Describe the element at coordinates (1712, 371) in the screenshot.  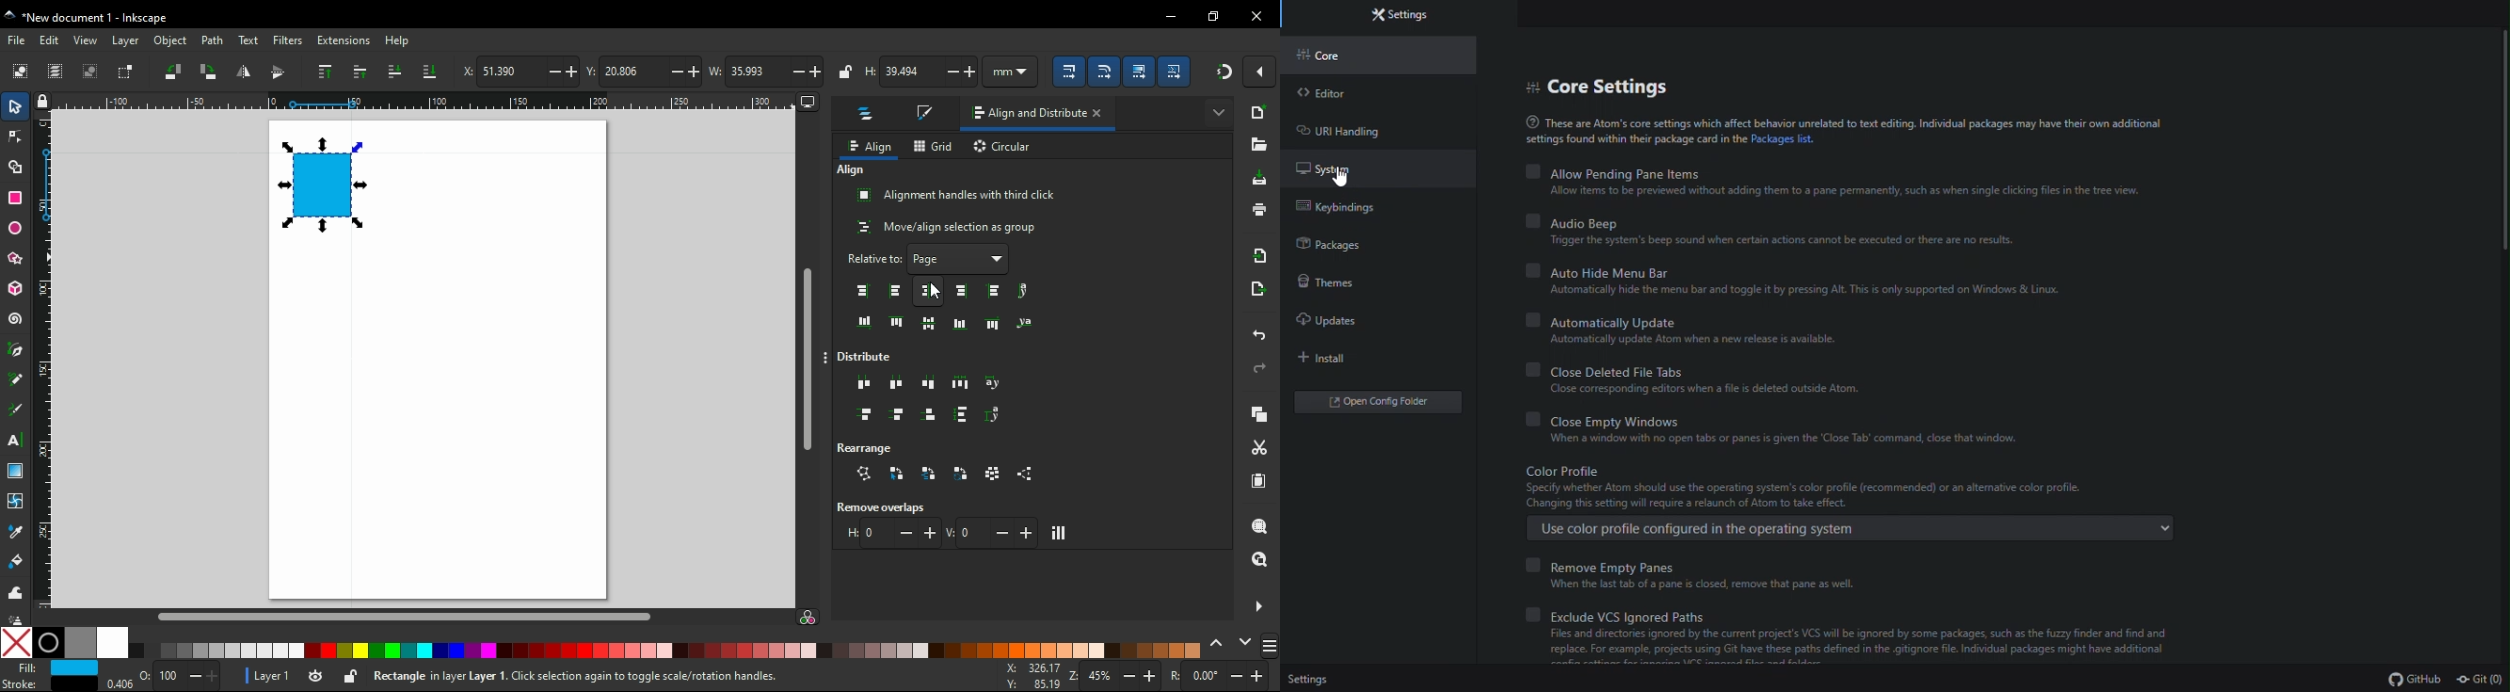
I see `Close deleted file tabs` at that location.